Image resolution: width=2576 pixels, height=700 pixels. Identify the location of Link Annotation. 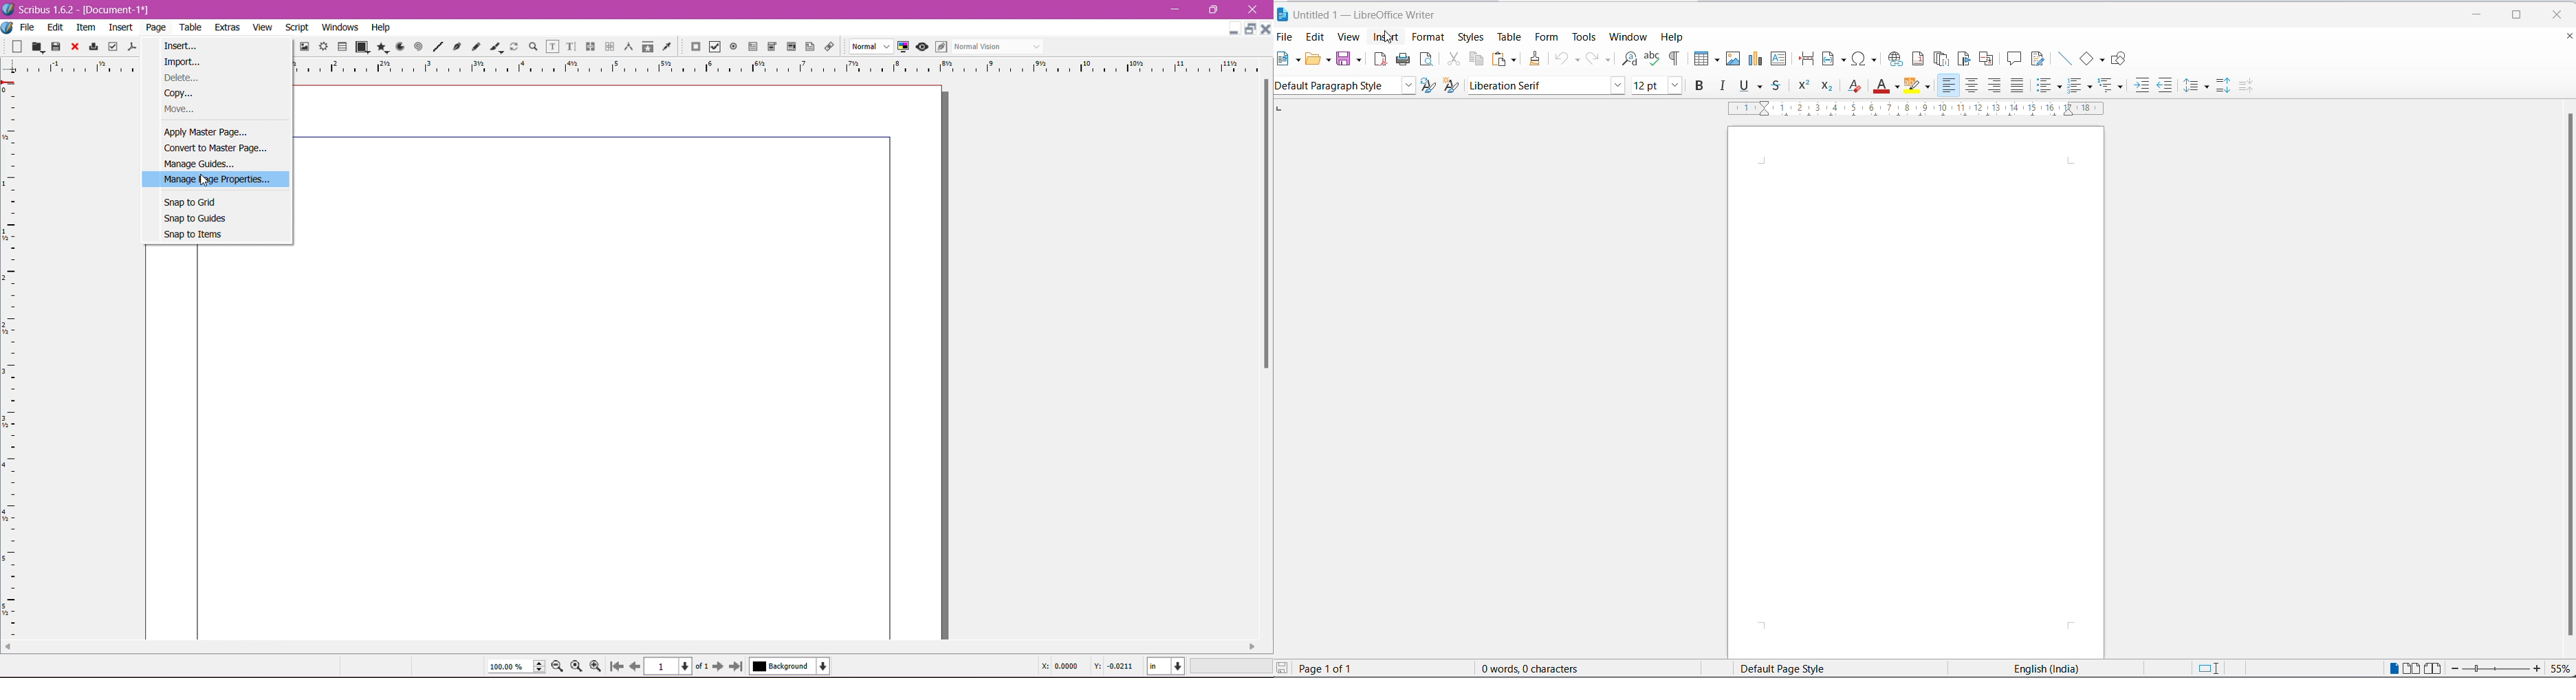
(831, 48).